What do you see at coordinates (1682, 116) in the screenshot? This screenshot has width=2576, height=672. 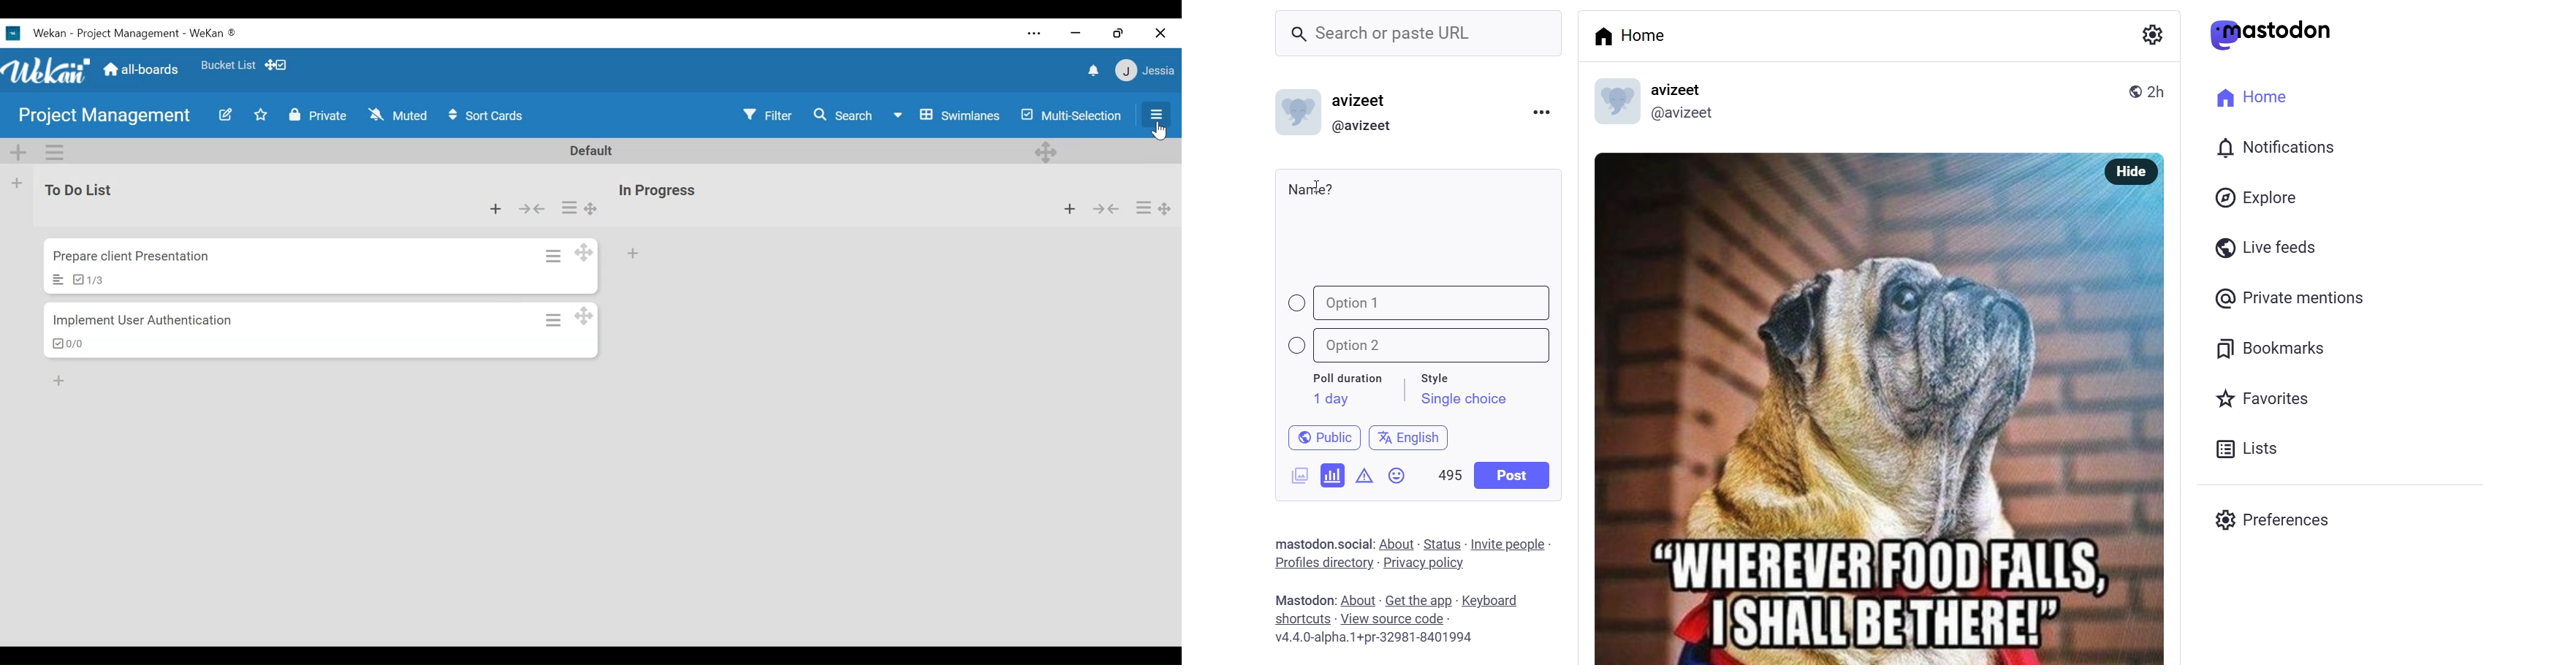 I see `@avizeet` at bounding box center [1682, 116].